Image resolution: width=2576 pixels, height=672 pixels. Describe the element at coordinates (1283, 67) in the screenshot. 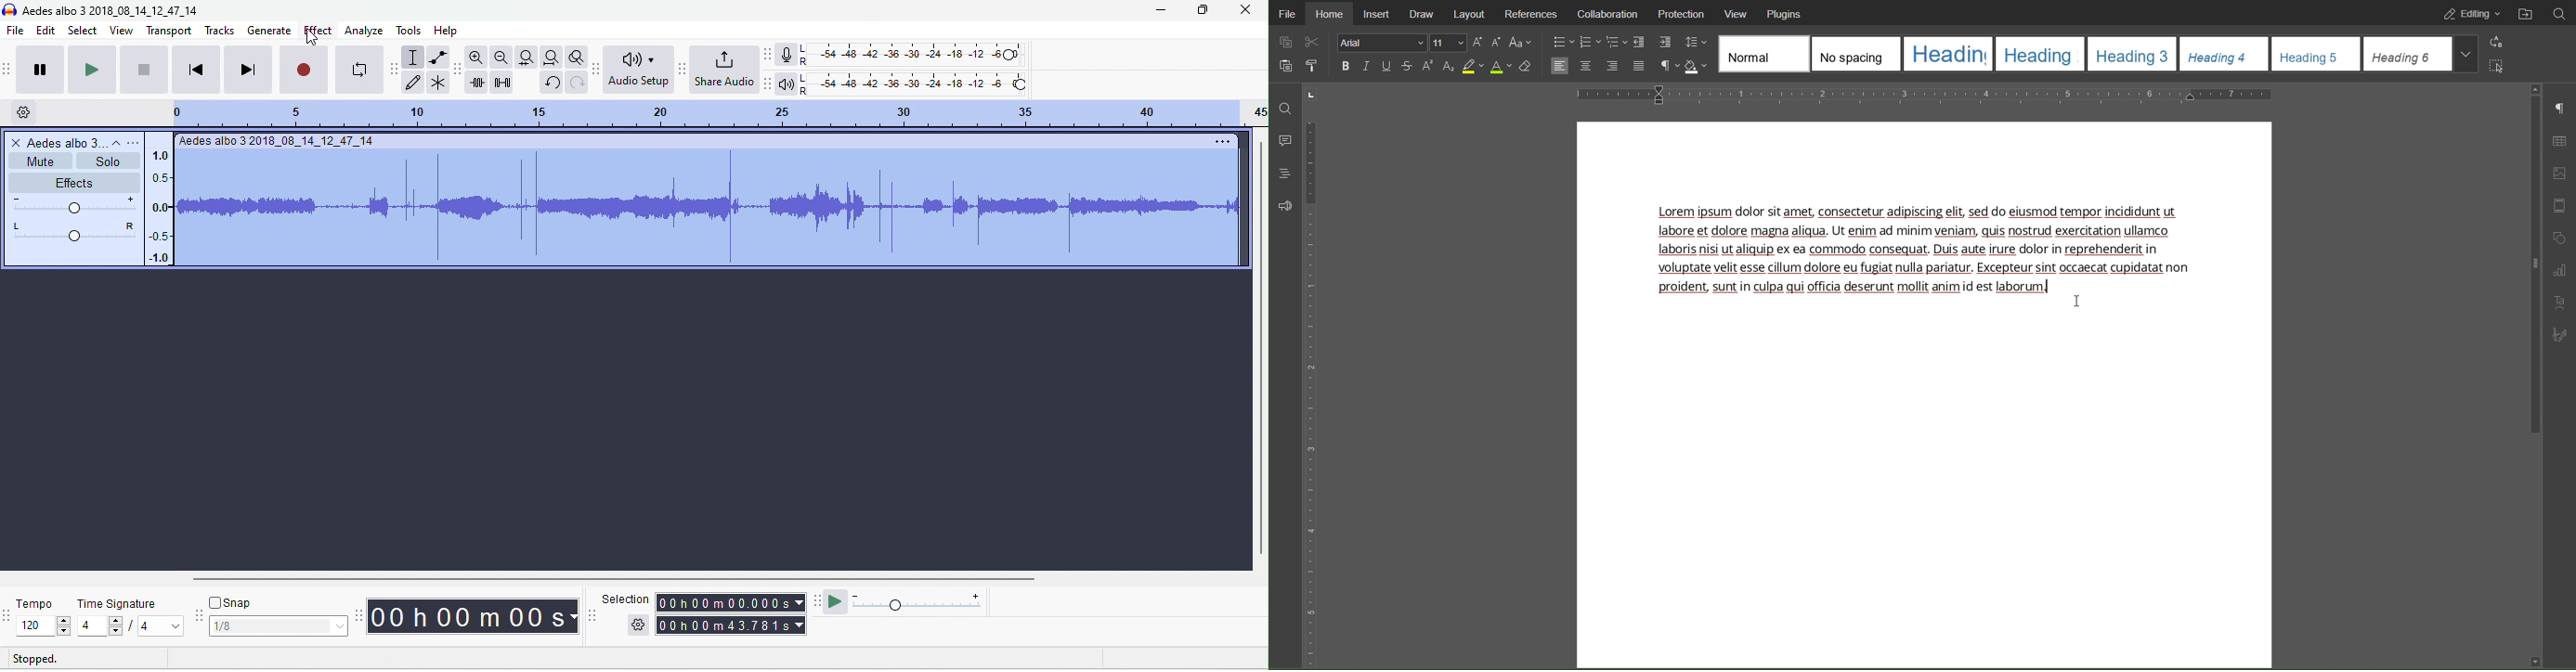

I see `Clipboard` at that location.